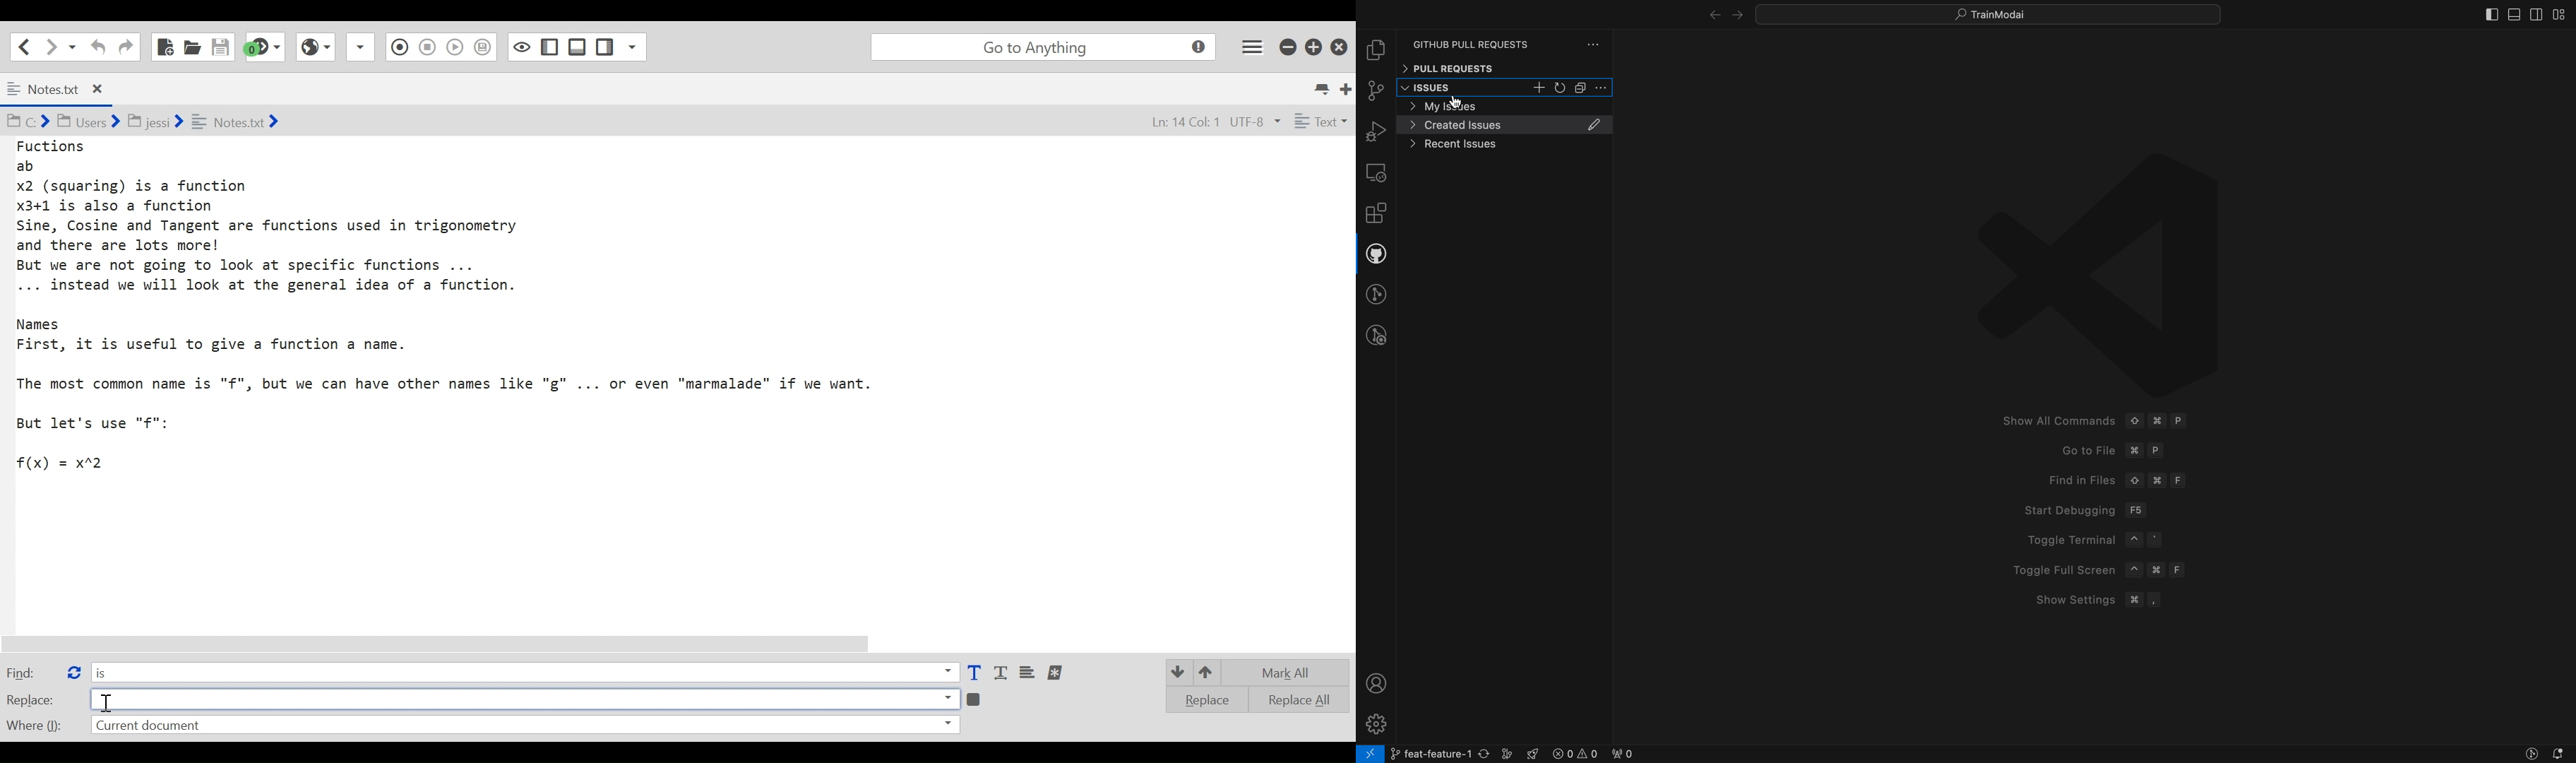  What do you see at coordinates (1202, 699) in the screenshot?
I see `Replace` at bounding box center [1202, 699].